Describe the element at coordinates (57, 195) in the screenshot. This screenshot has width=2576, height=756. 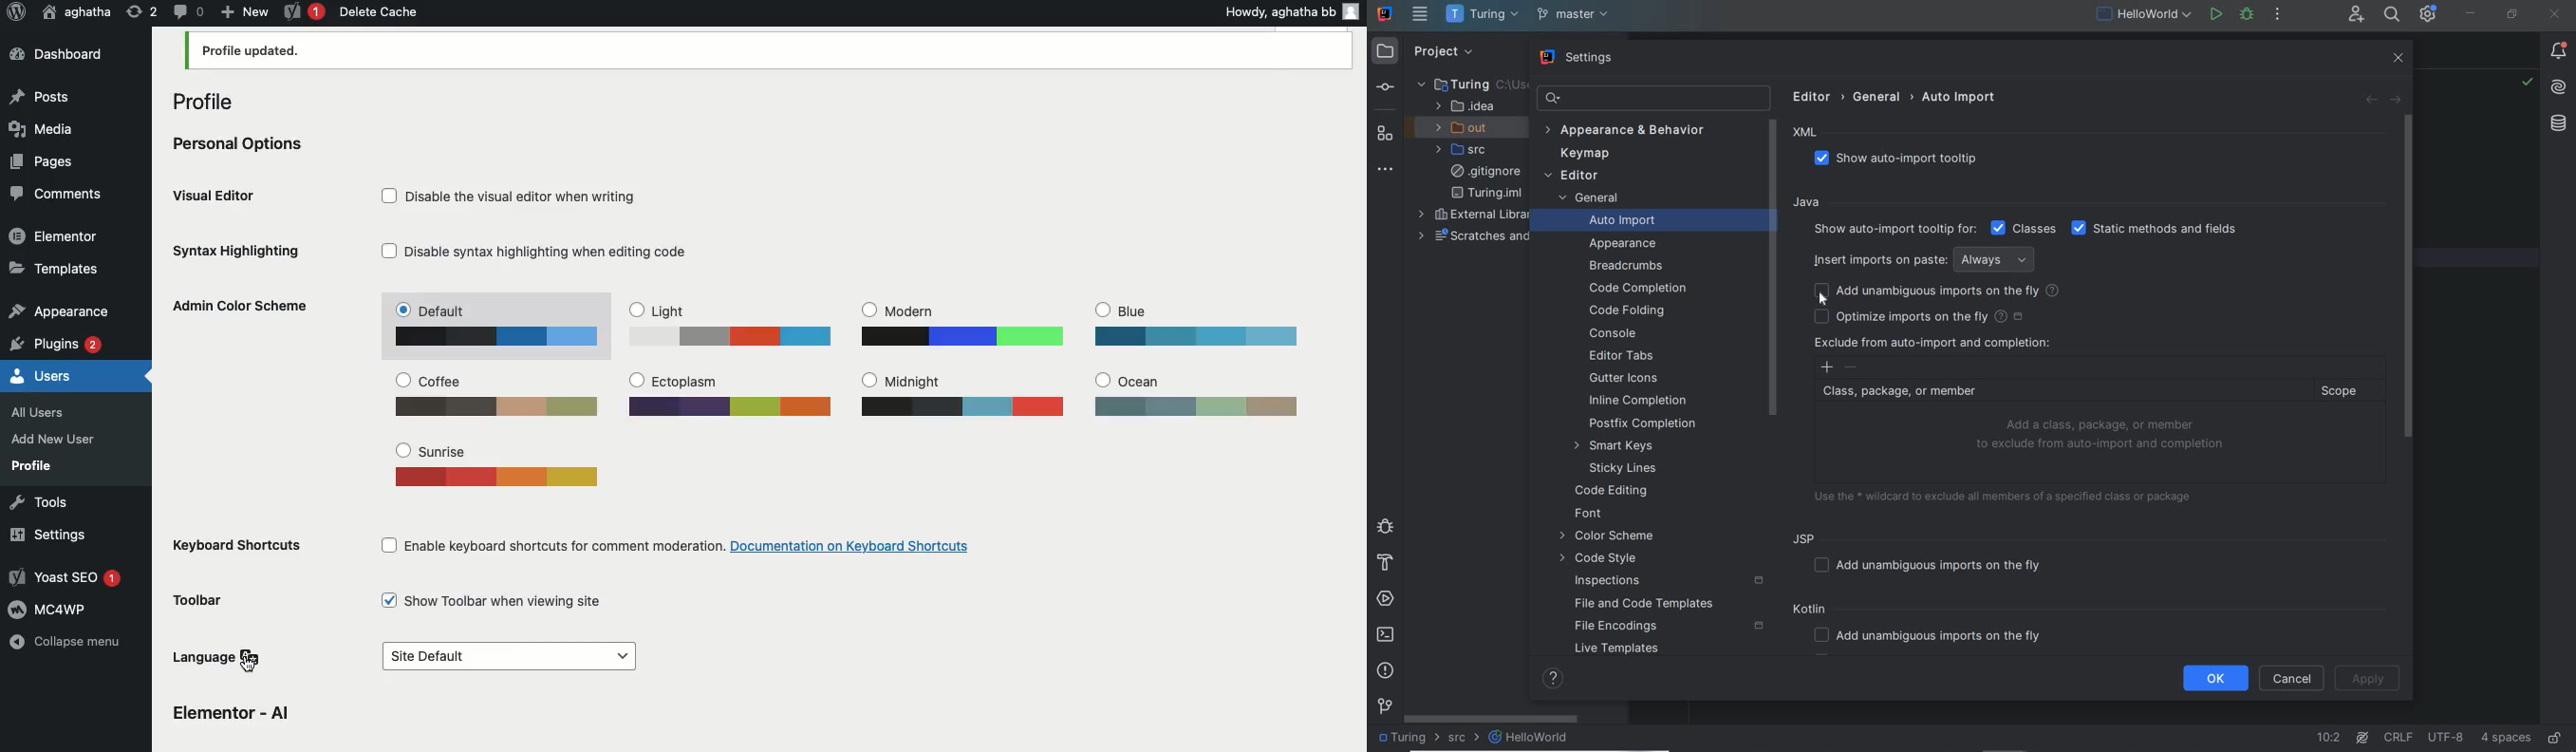
I see `Comments` at that location.